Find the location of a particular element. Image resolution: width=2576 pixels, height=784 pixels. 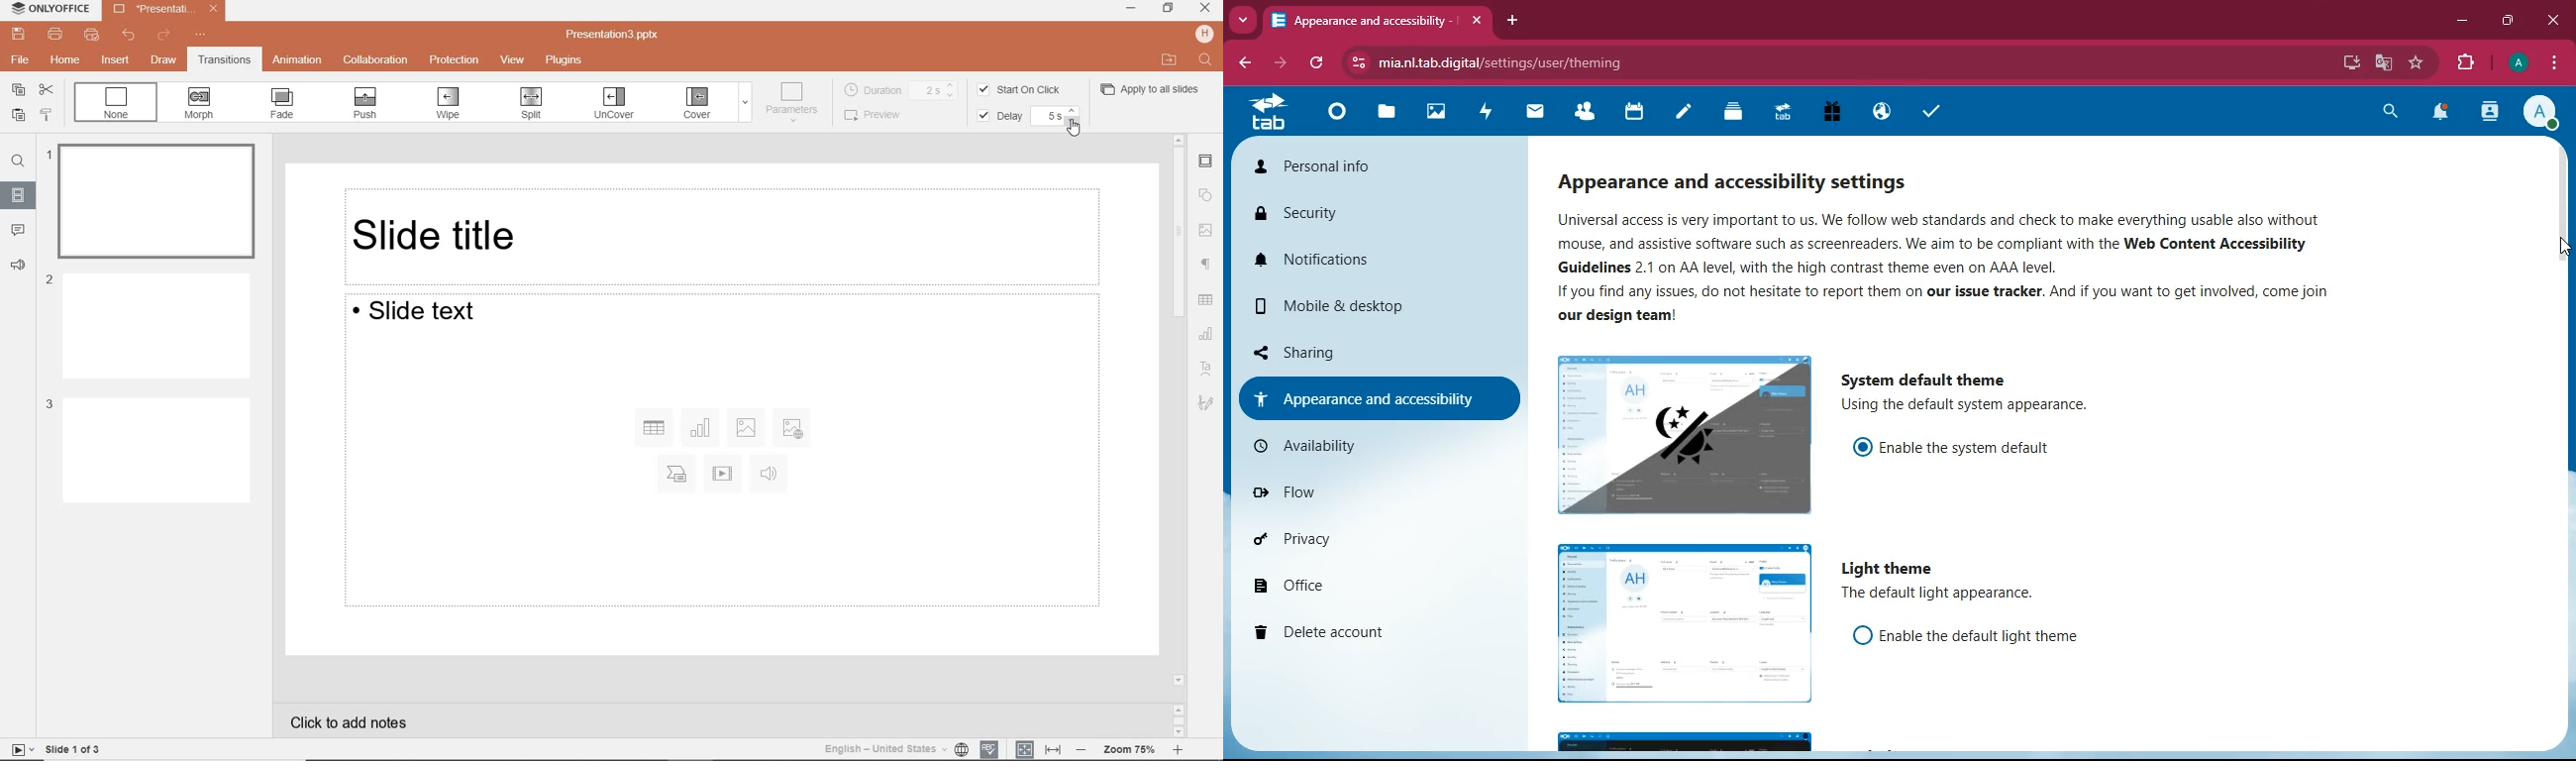

TextArt is located at coordinates (1207, 369).